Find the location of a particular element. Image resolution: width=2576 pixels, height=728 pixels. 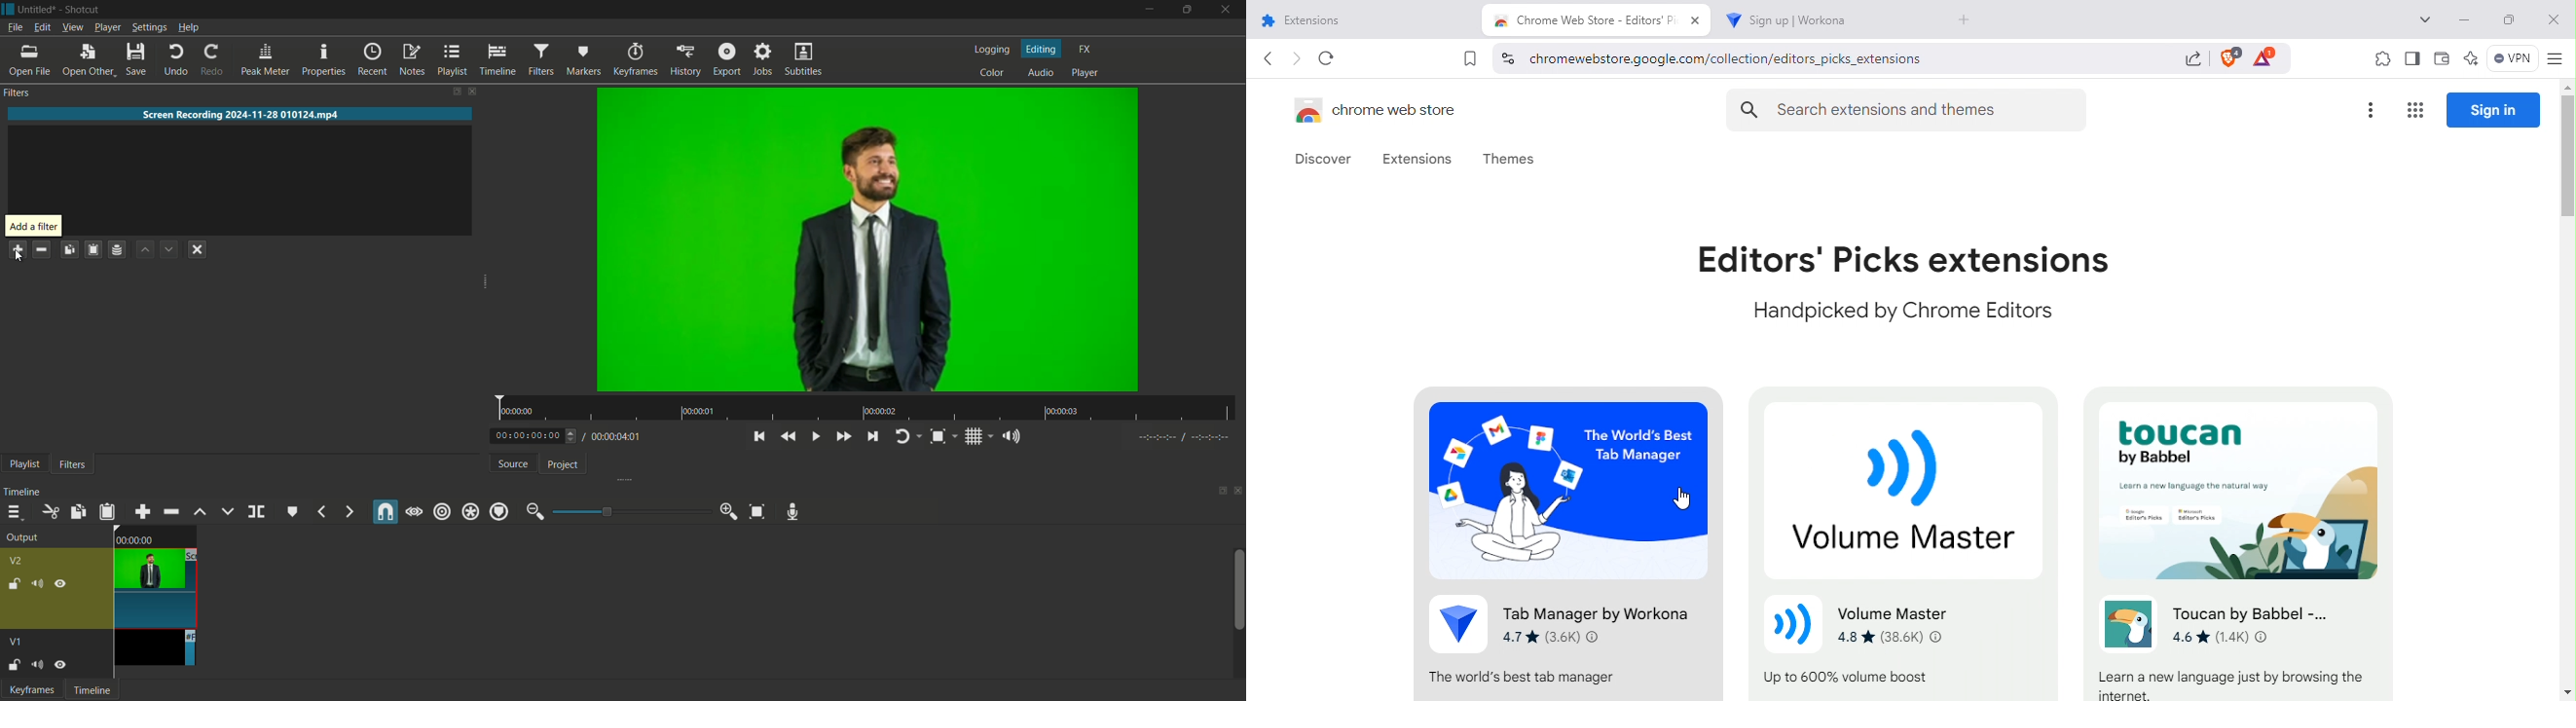

playlist is located at coordinates (25, 464).